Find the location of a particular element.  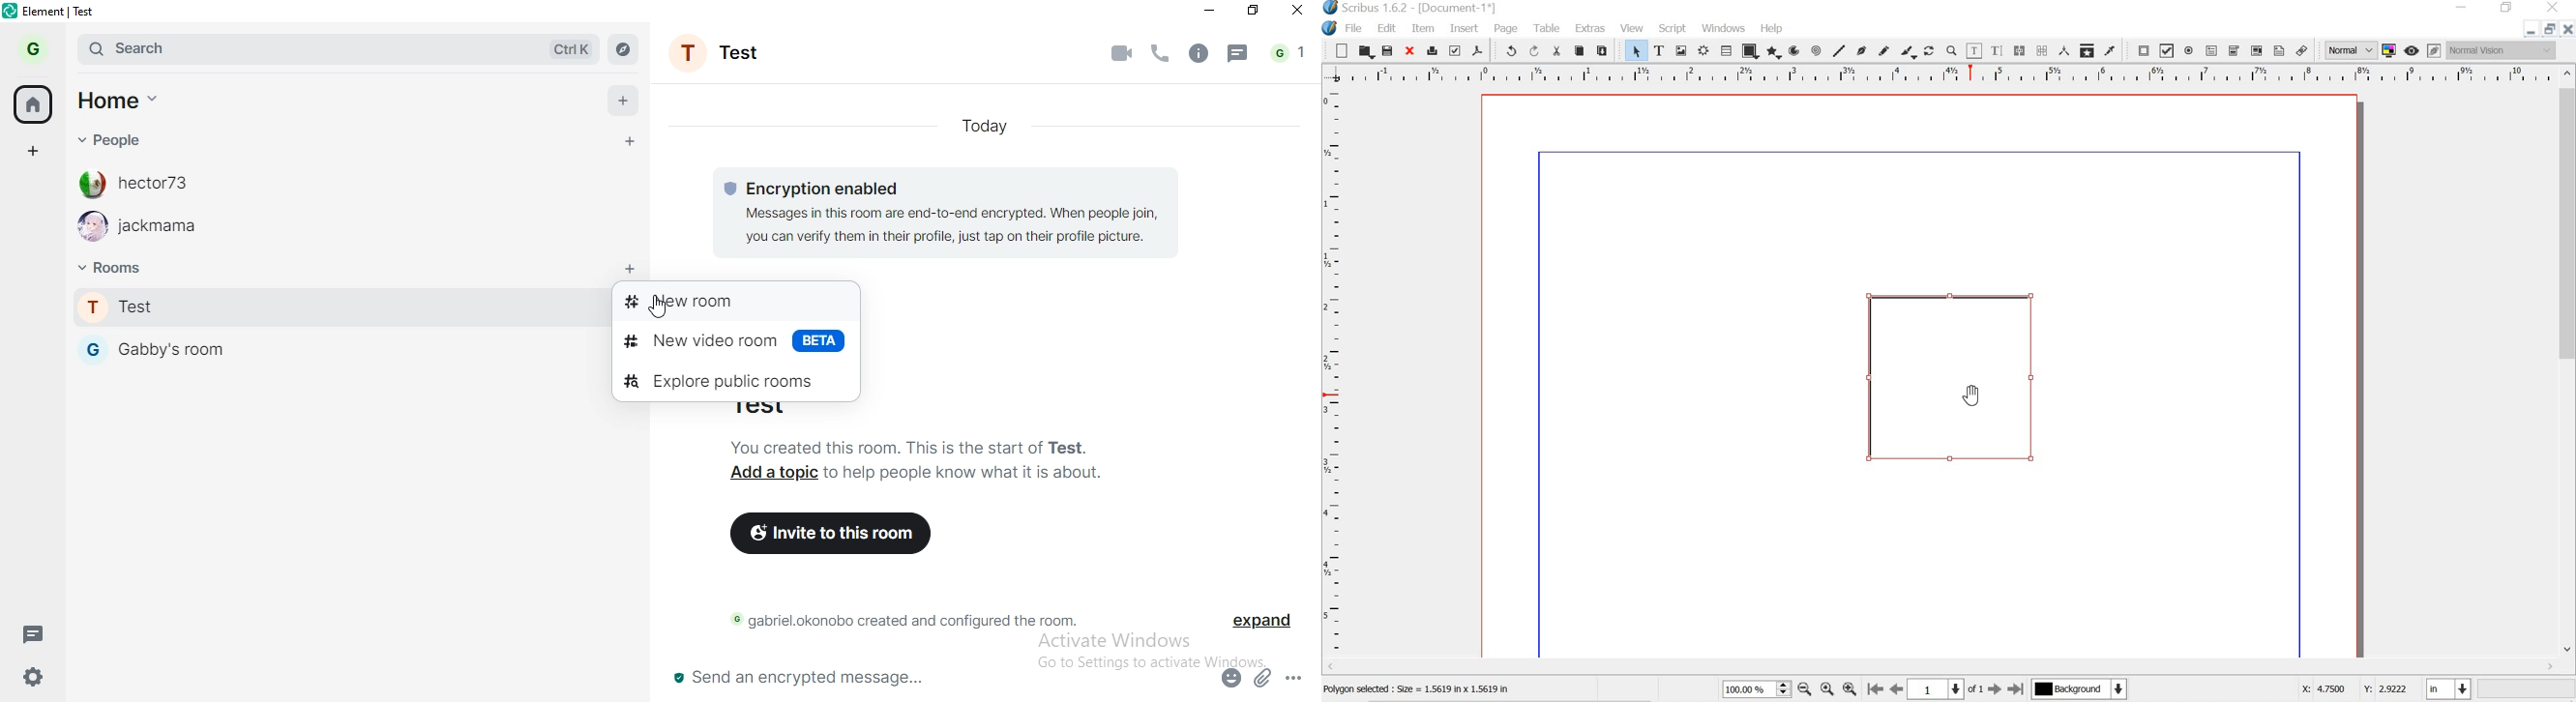

link annotation is located at coordinates (2303, 48).